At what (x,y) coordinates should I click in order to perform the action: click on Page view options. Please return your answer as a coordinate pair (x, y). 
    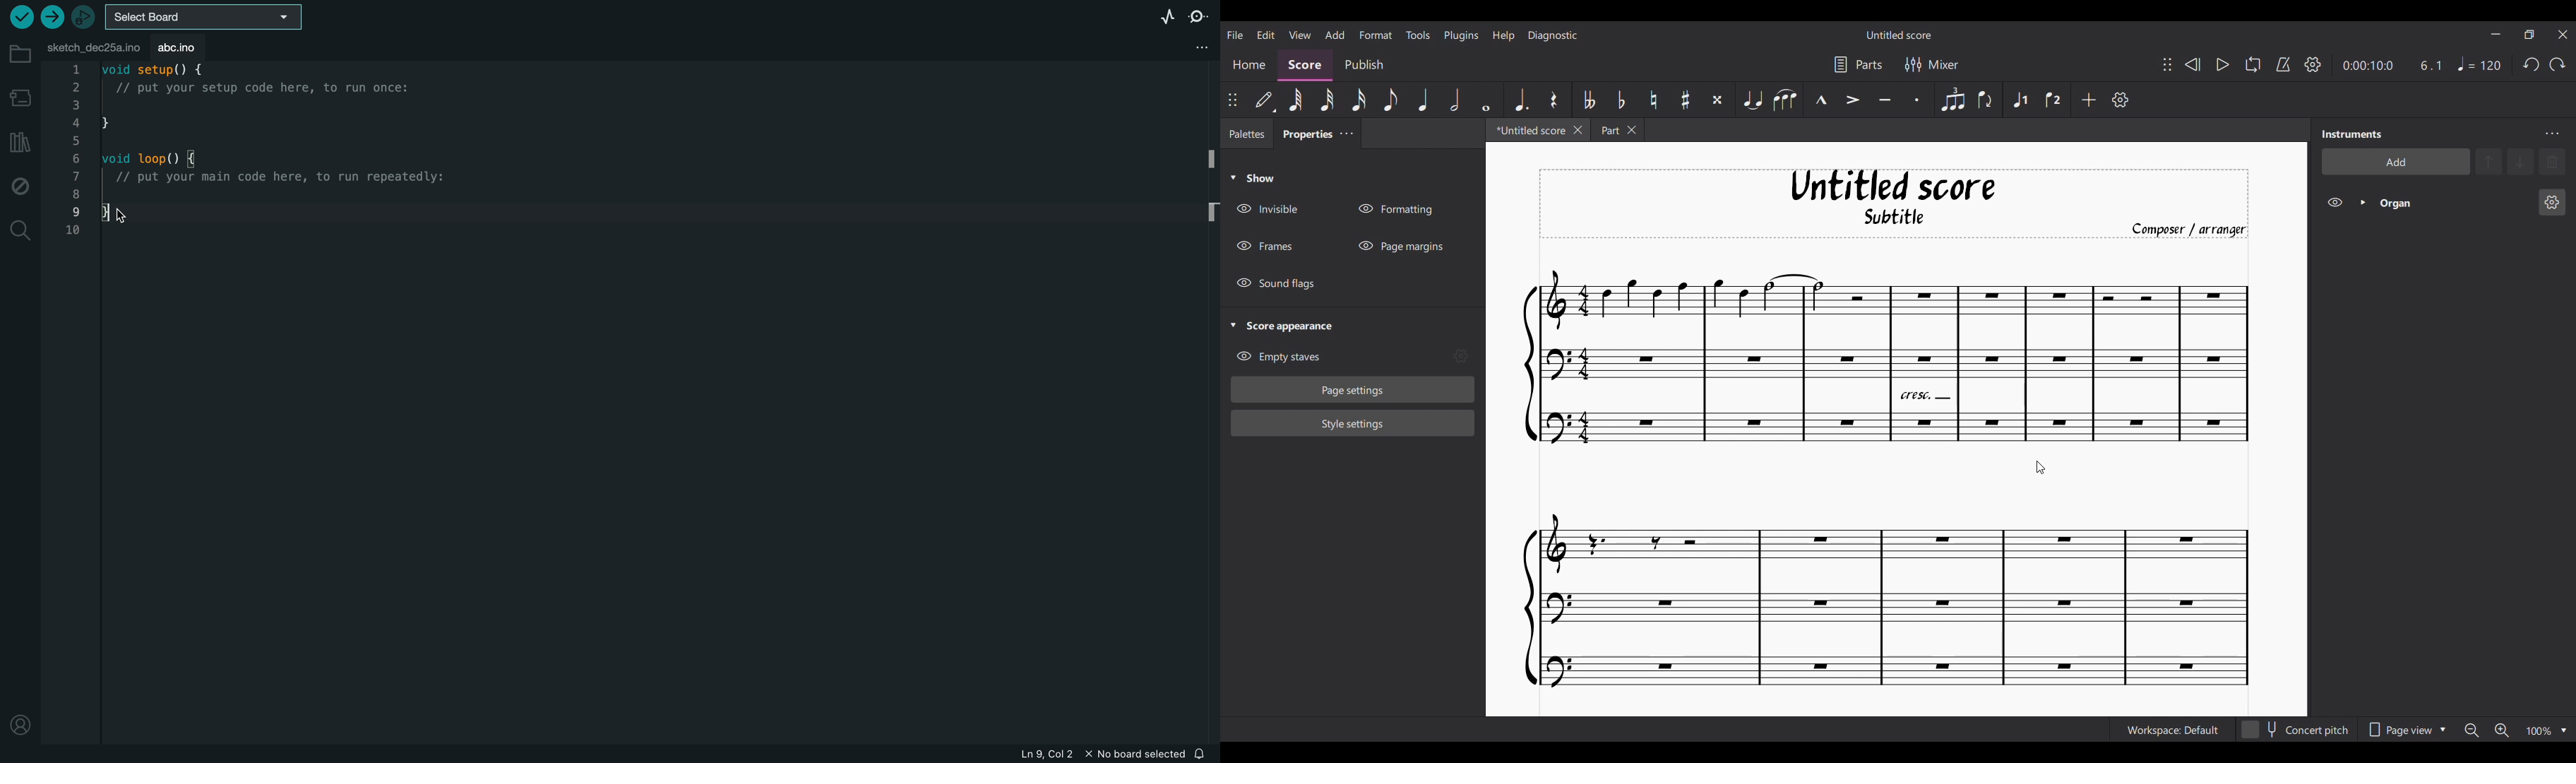
    Looking at the image, I should click on (2403, 730).